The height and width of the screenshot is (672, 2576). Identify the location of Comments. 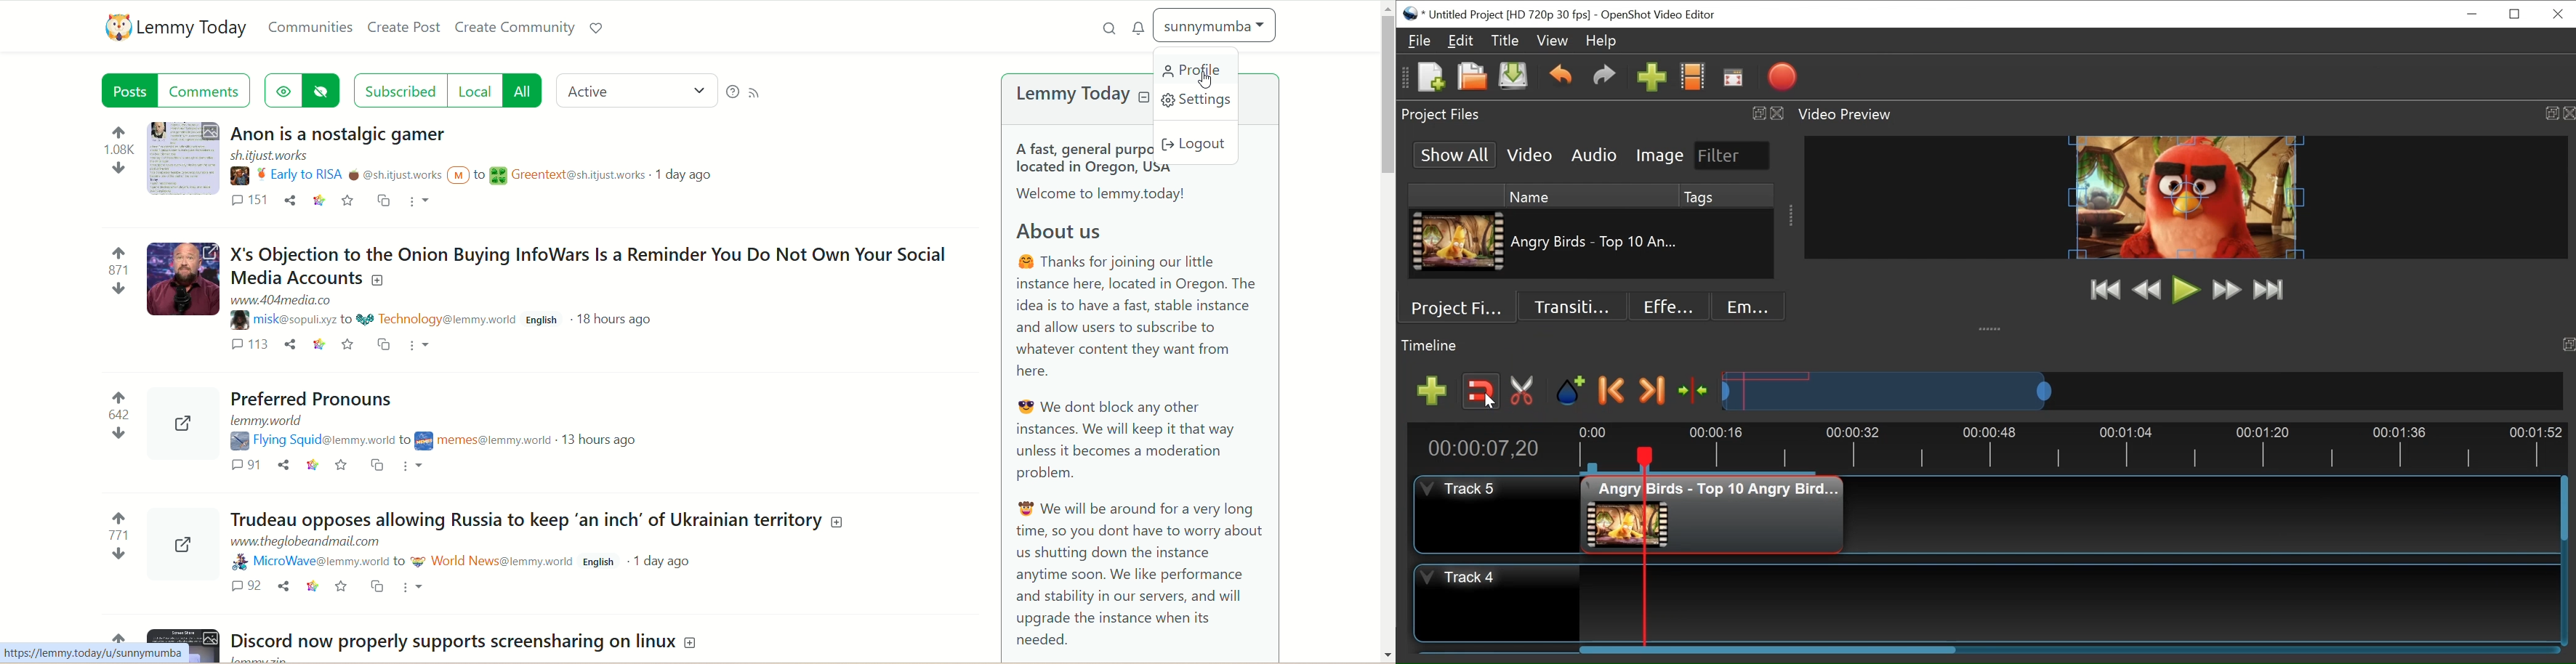
(246, 465).